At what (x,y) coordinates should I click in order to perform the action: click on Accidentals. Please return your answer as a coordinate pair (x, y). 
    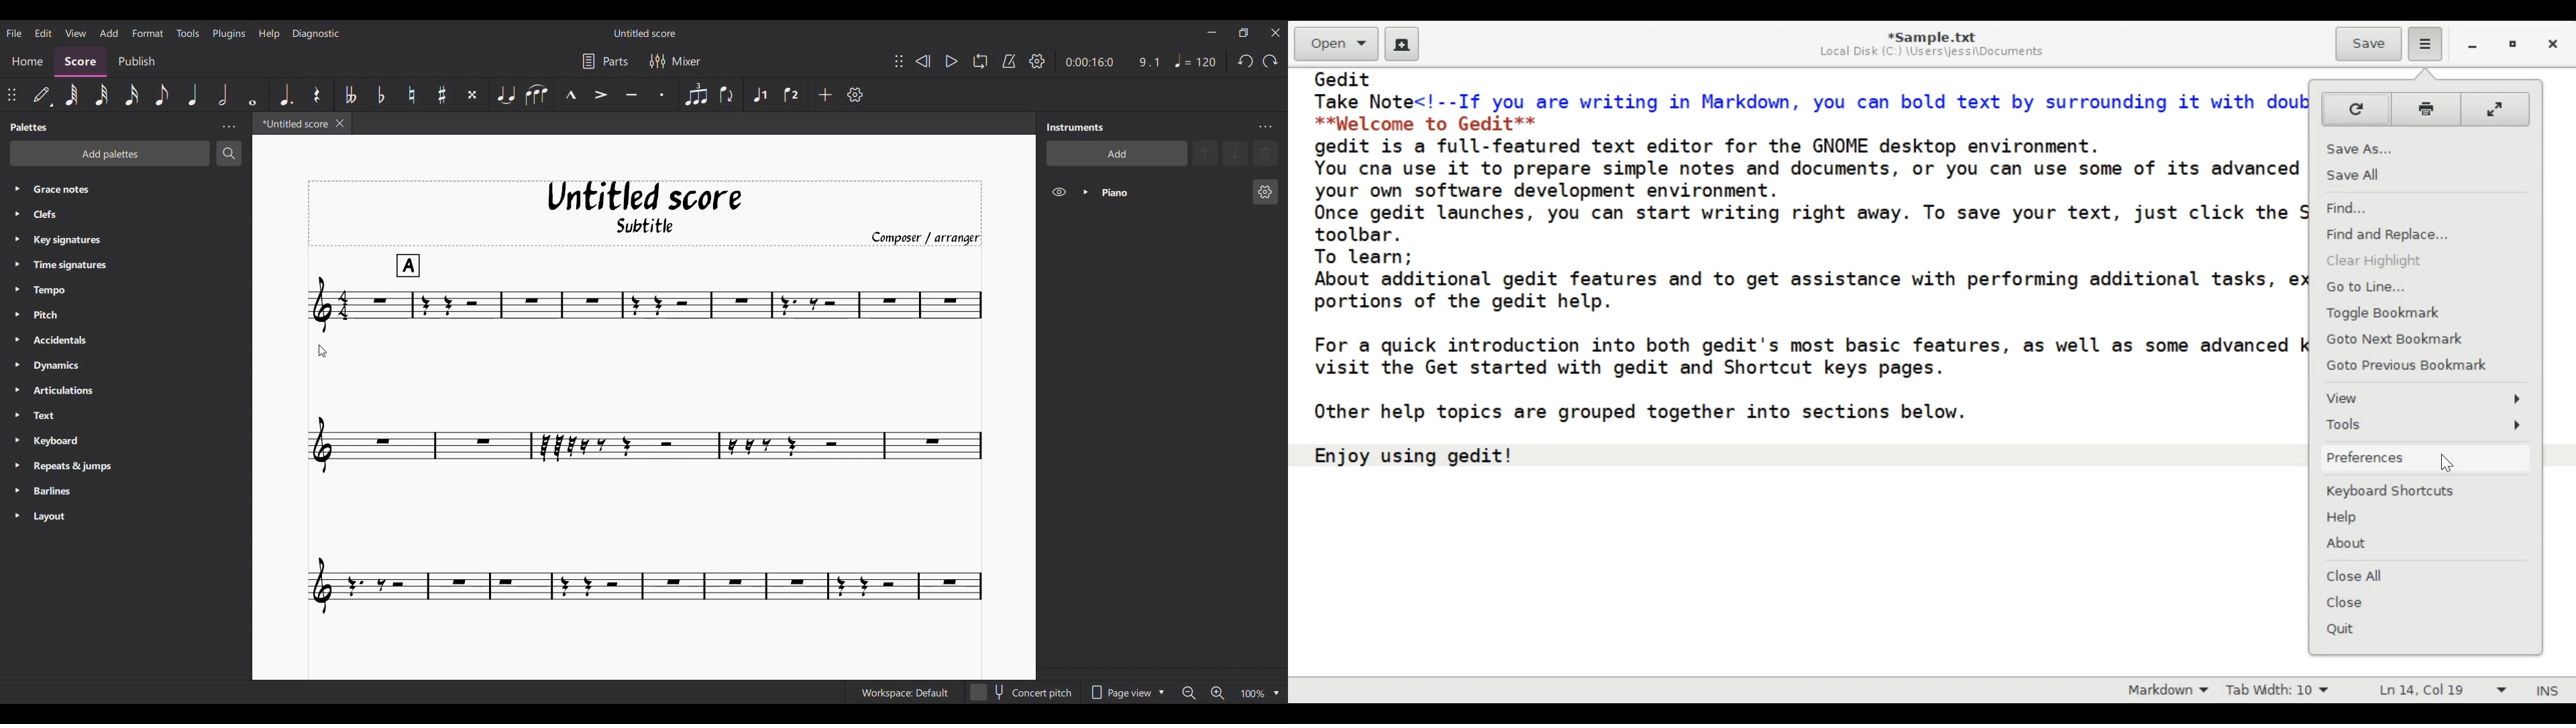
    Looking at the image, I should click on (80, 341).